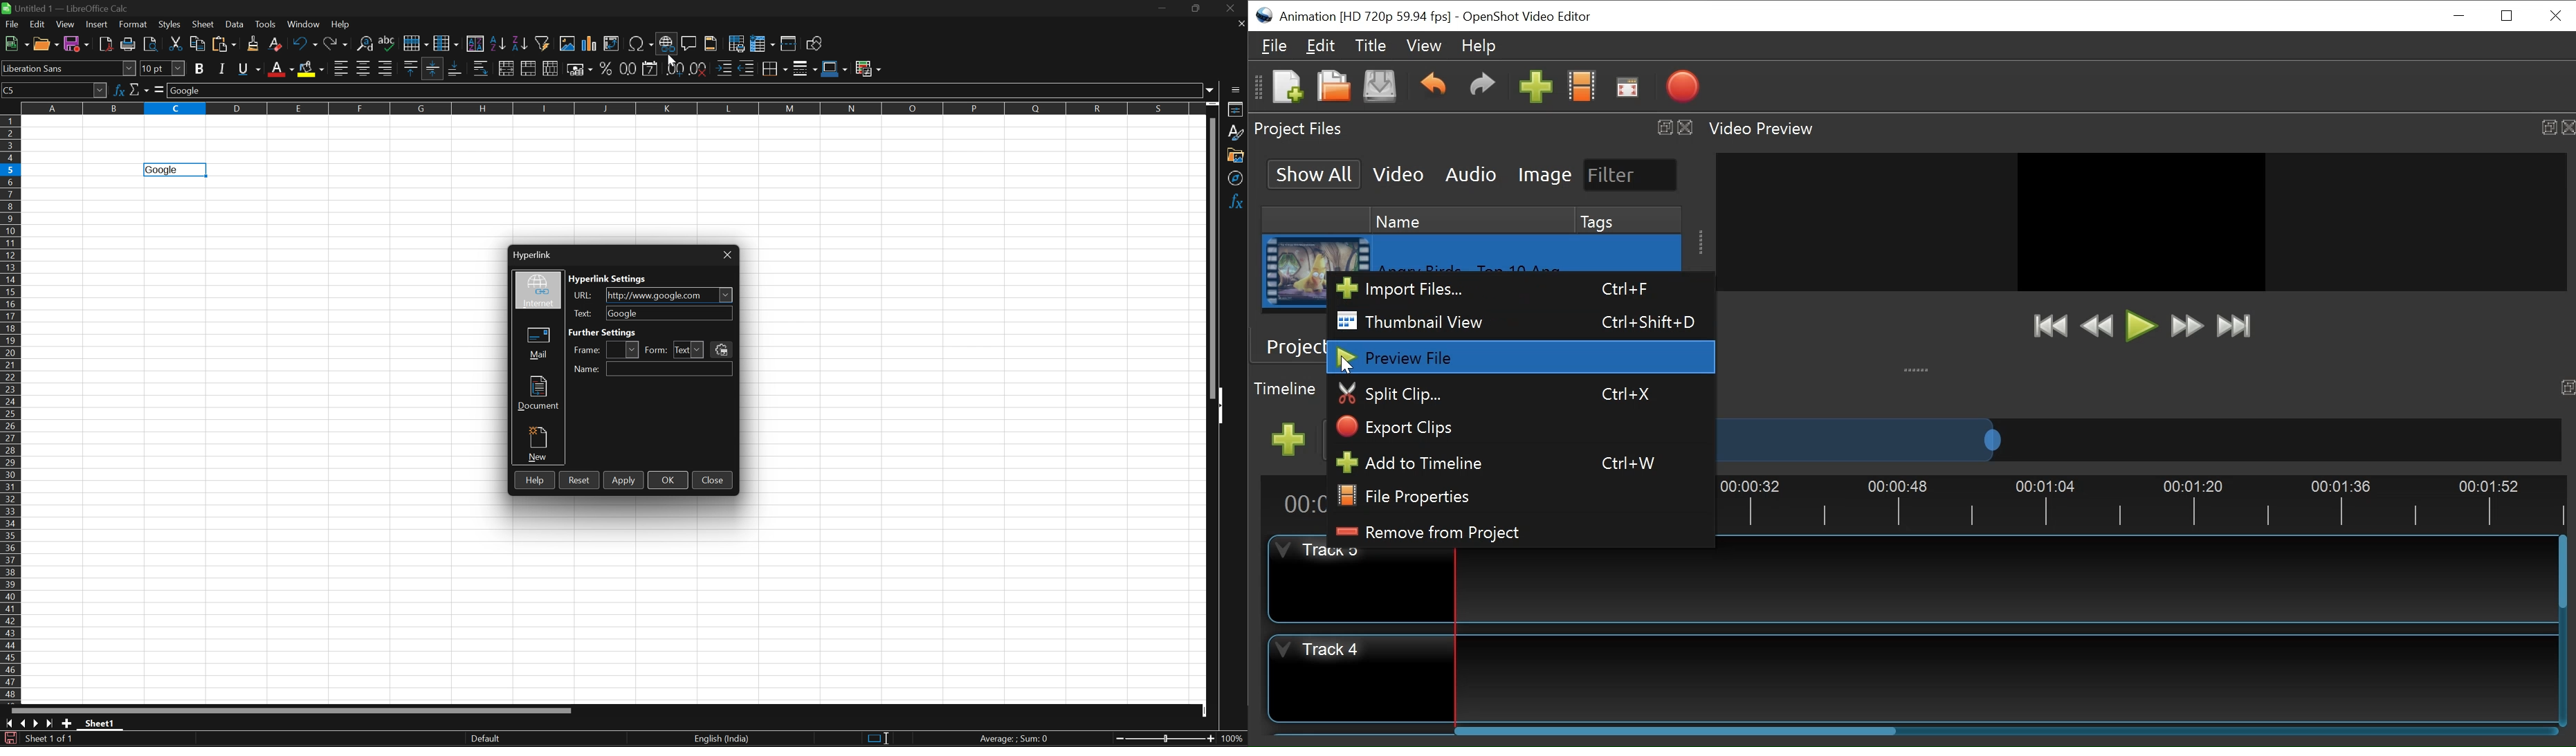 The width and height of the screenshot is (2576, 756). Describe the element at coordinates (366, 70) in the screenshot. I see `Align center` at that location.